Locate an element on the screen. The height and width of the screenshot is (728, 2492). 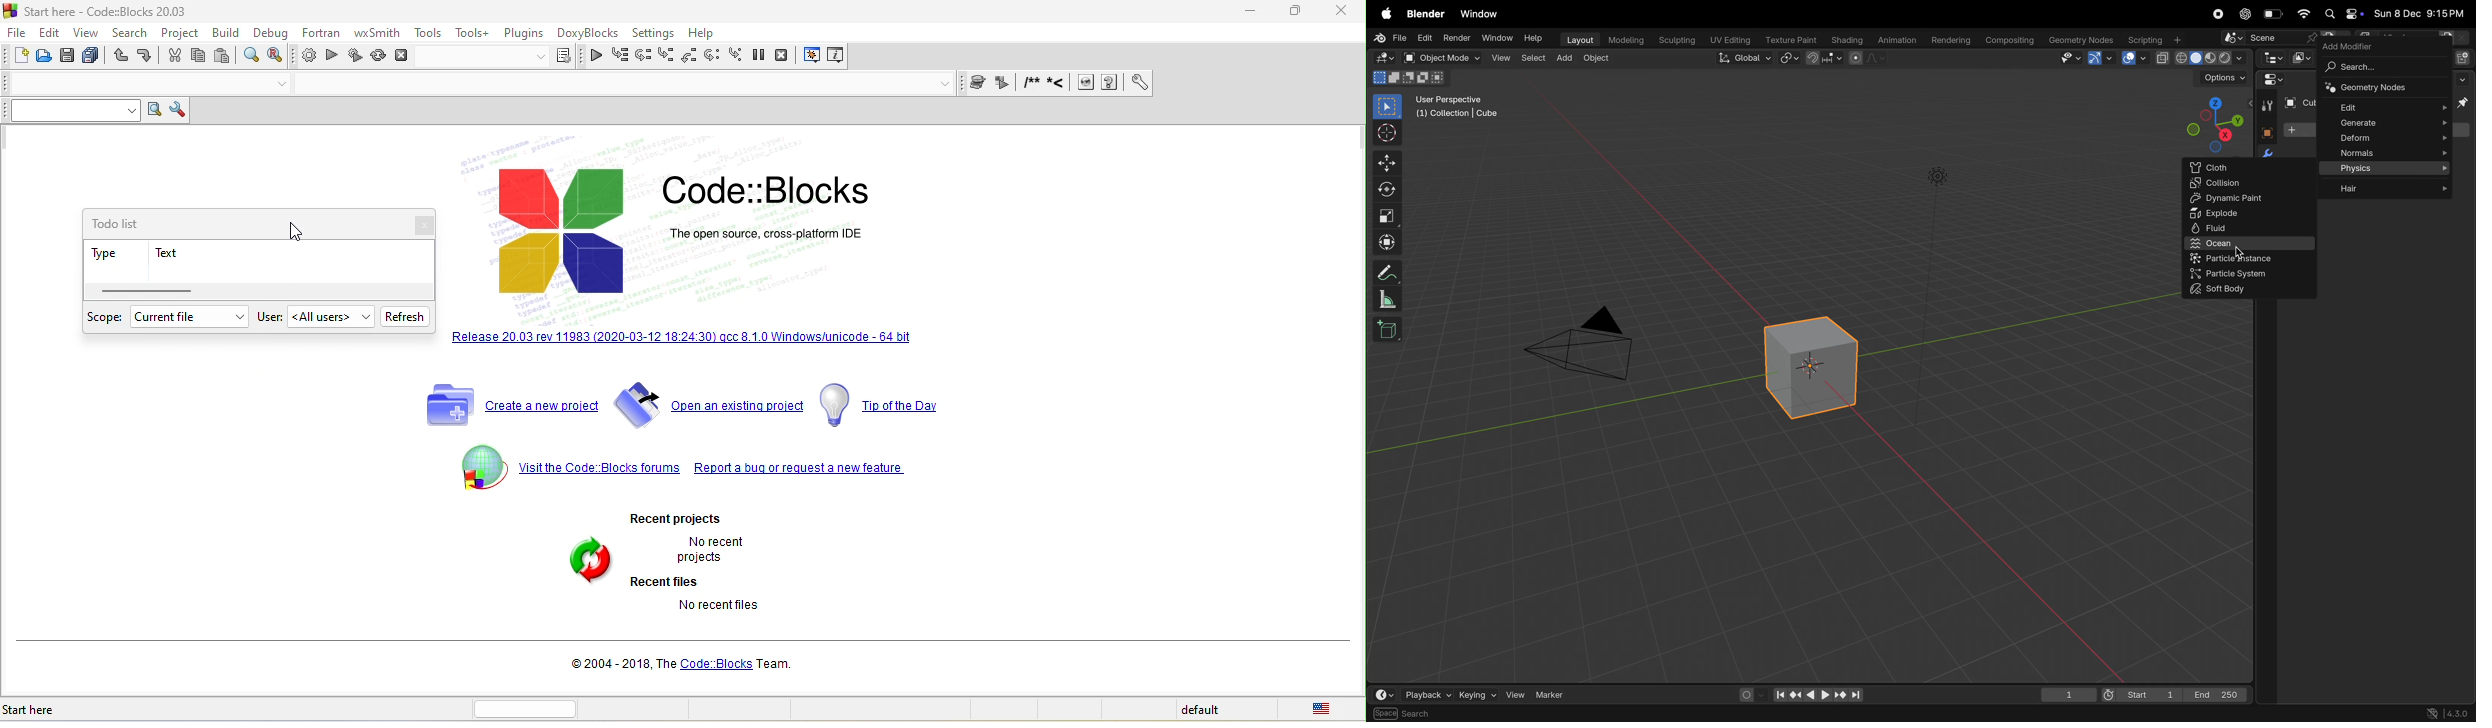
step into instruction is located at coordinates (738, 57).